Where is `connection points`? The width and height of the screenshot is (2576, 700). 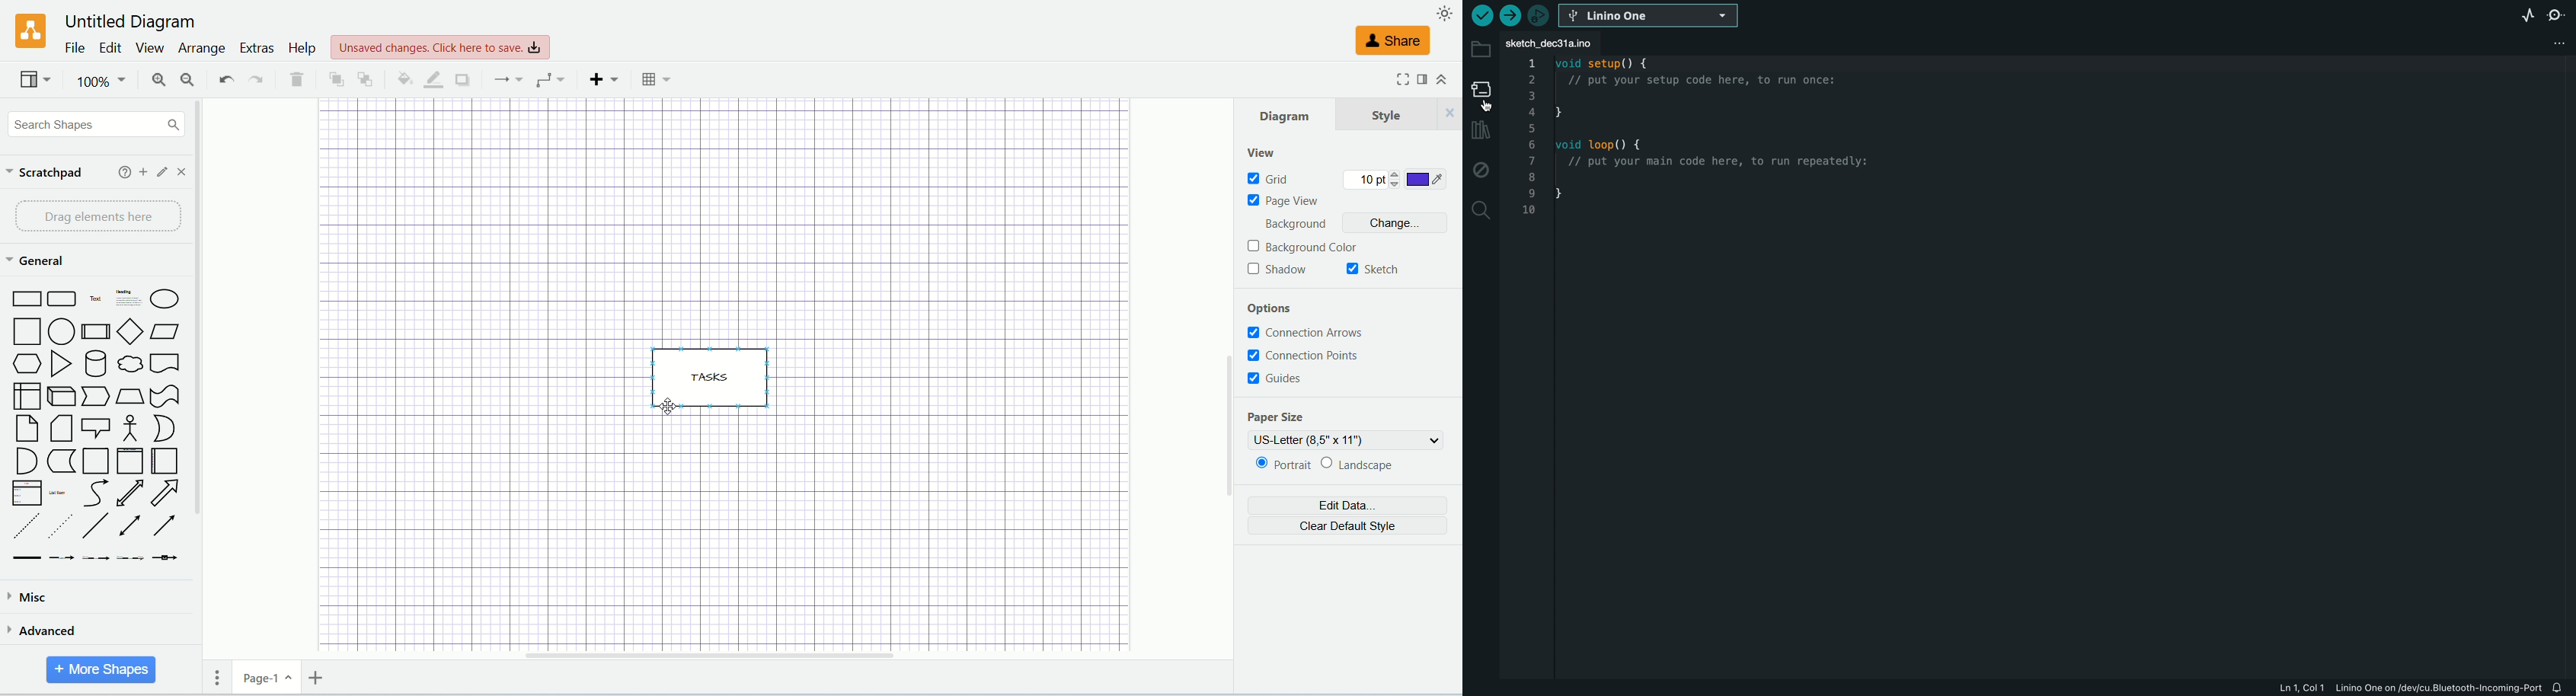 connection points is located at coordinates (1309, 354).